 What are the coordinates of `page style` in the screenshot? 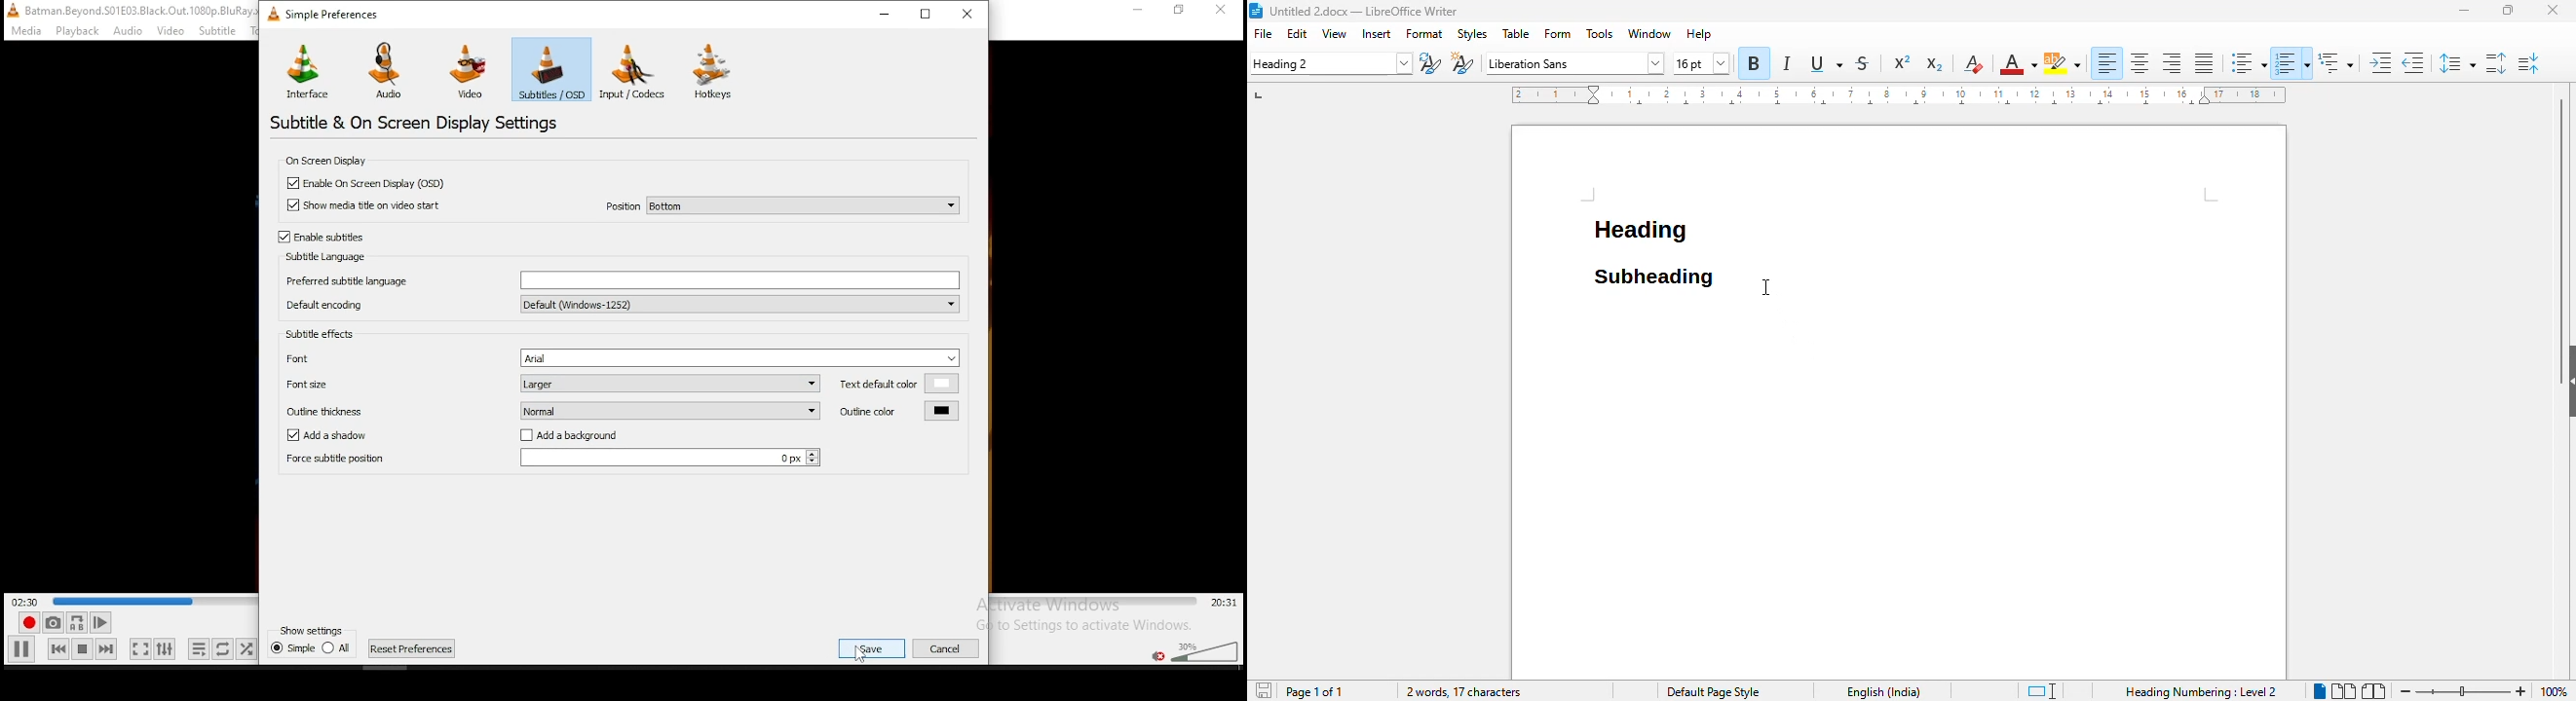 It's located at (1714, 691).